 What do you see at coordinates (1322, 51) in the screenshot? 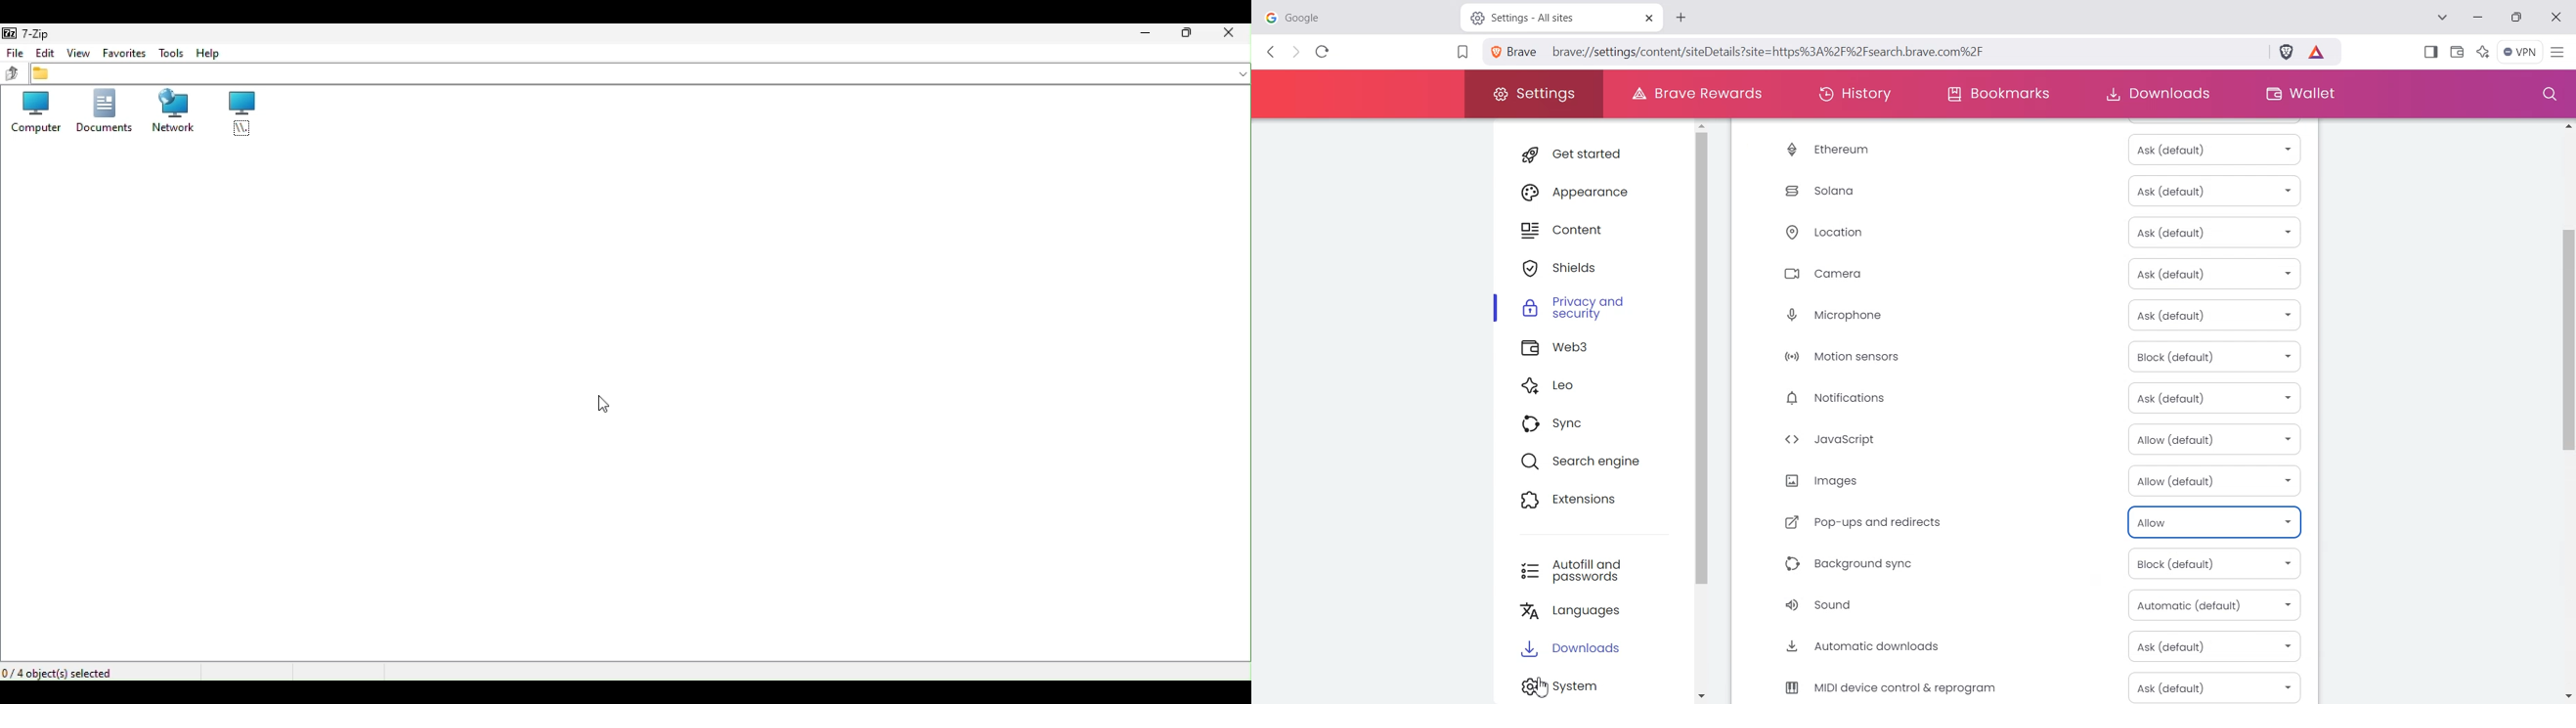
I see `Reload` at bounding box center [1322, 51].